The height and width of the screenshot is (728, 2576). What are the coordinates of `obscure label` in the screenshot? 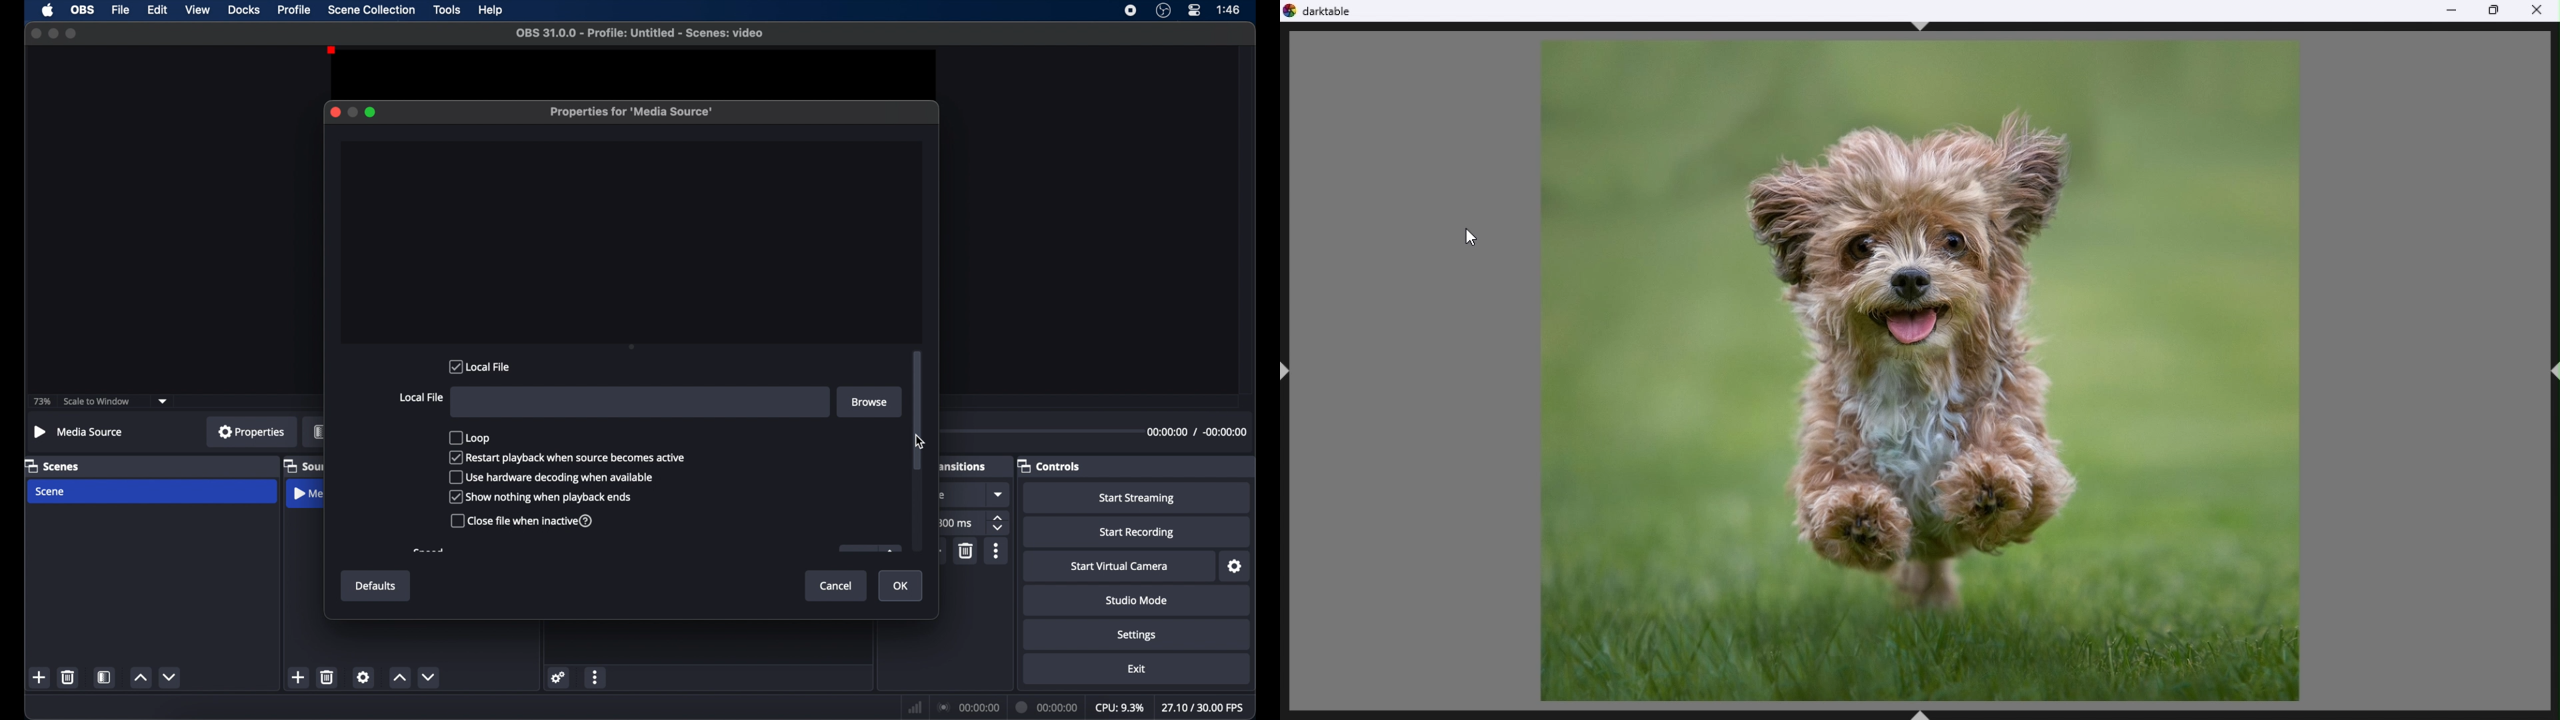 It's located at (301, 466).